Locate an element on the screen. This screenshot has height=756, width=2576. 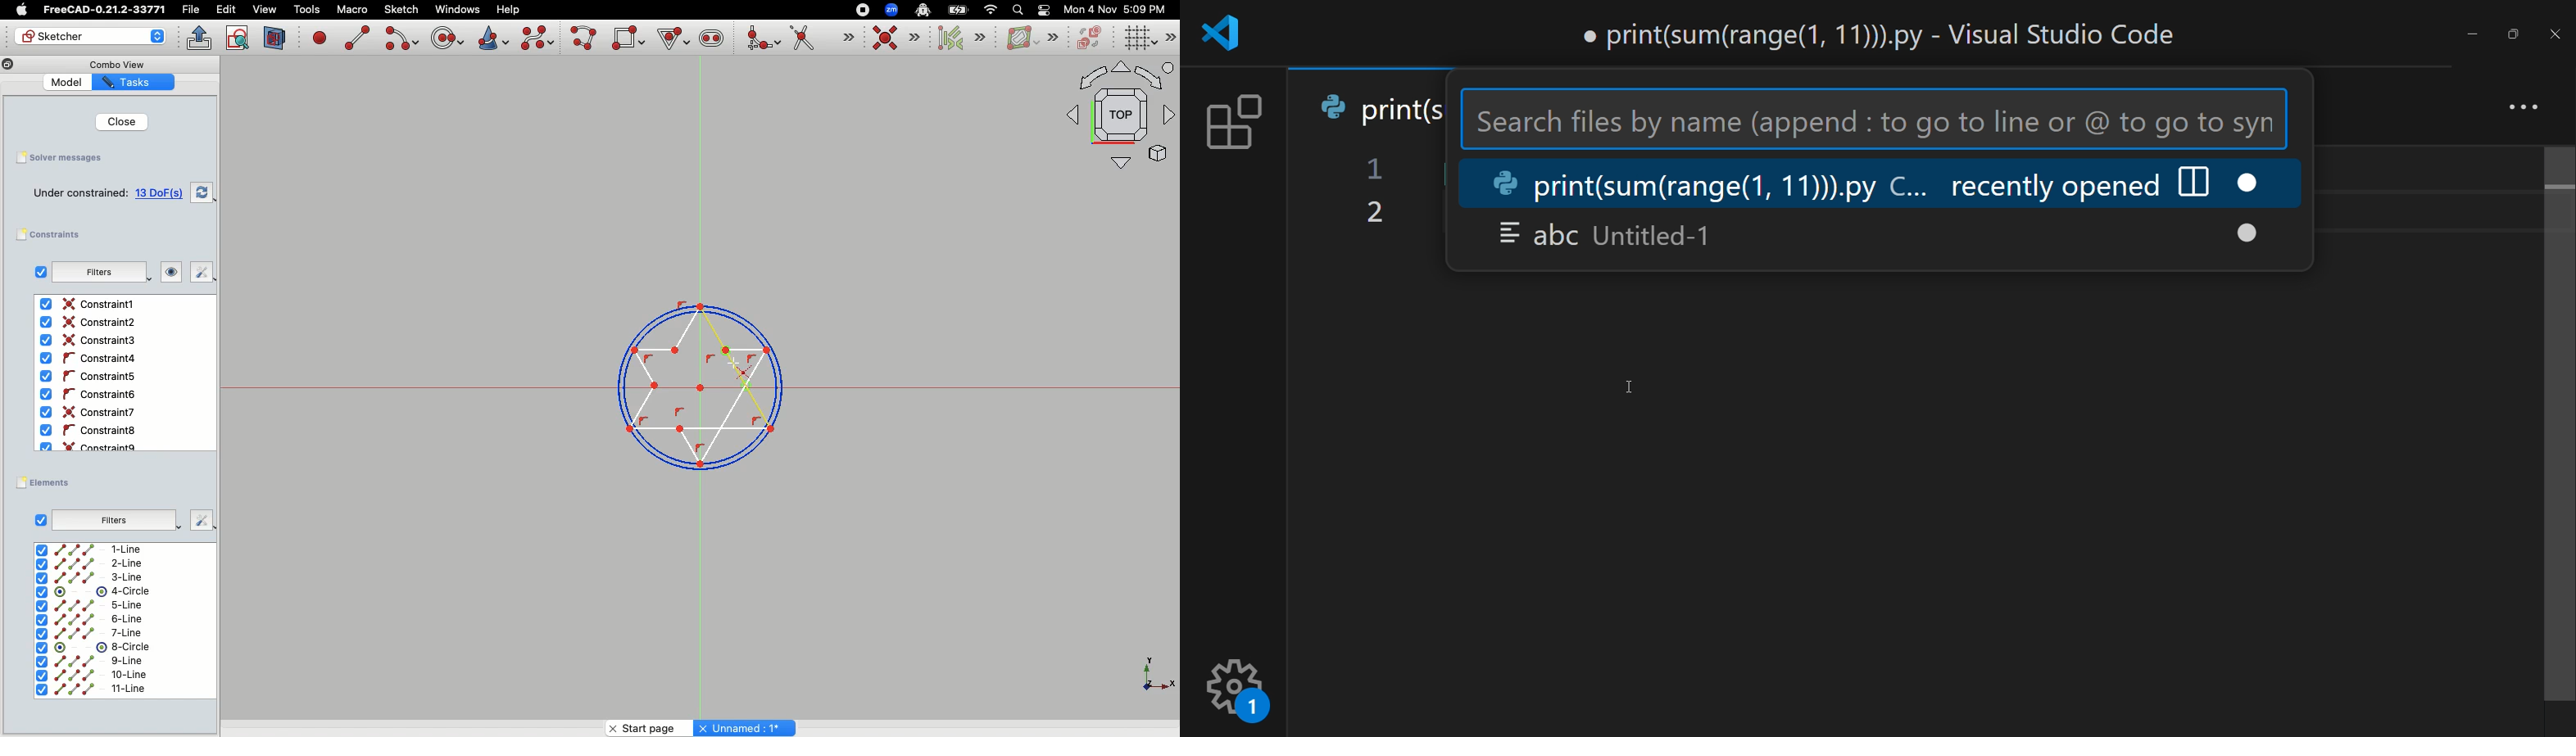
Create conic is located at coordinates (492, 37).